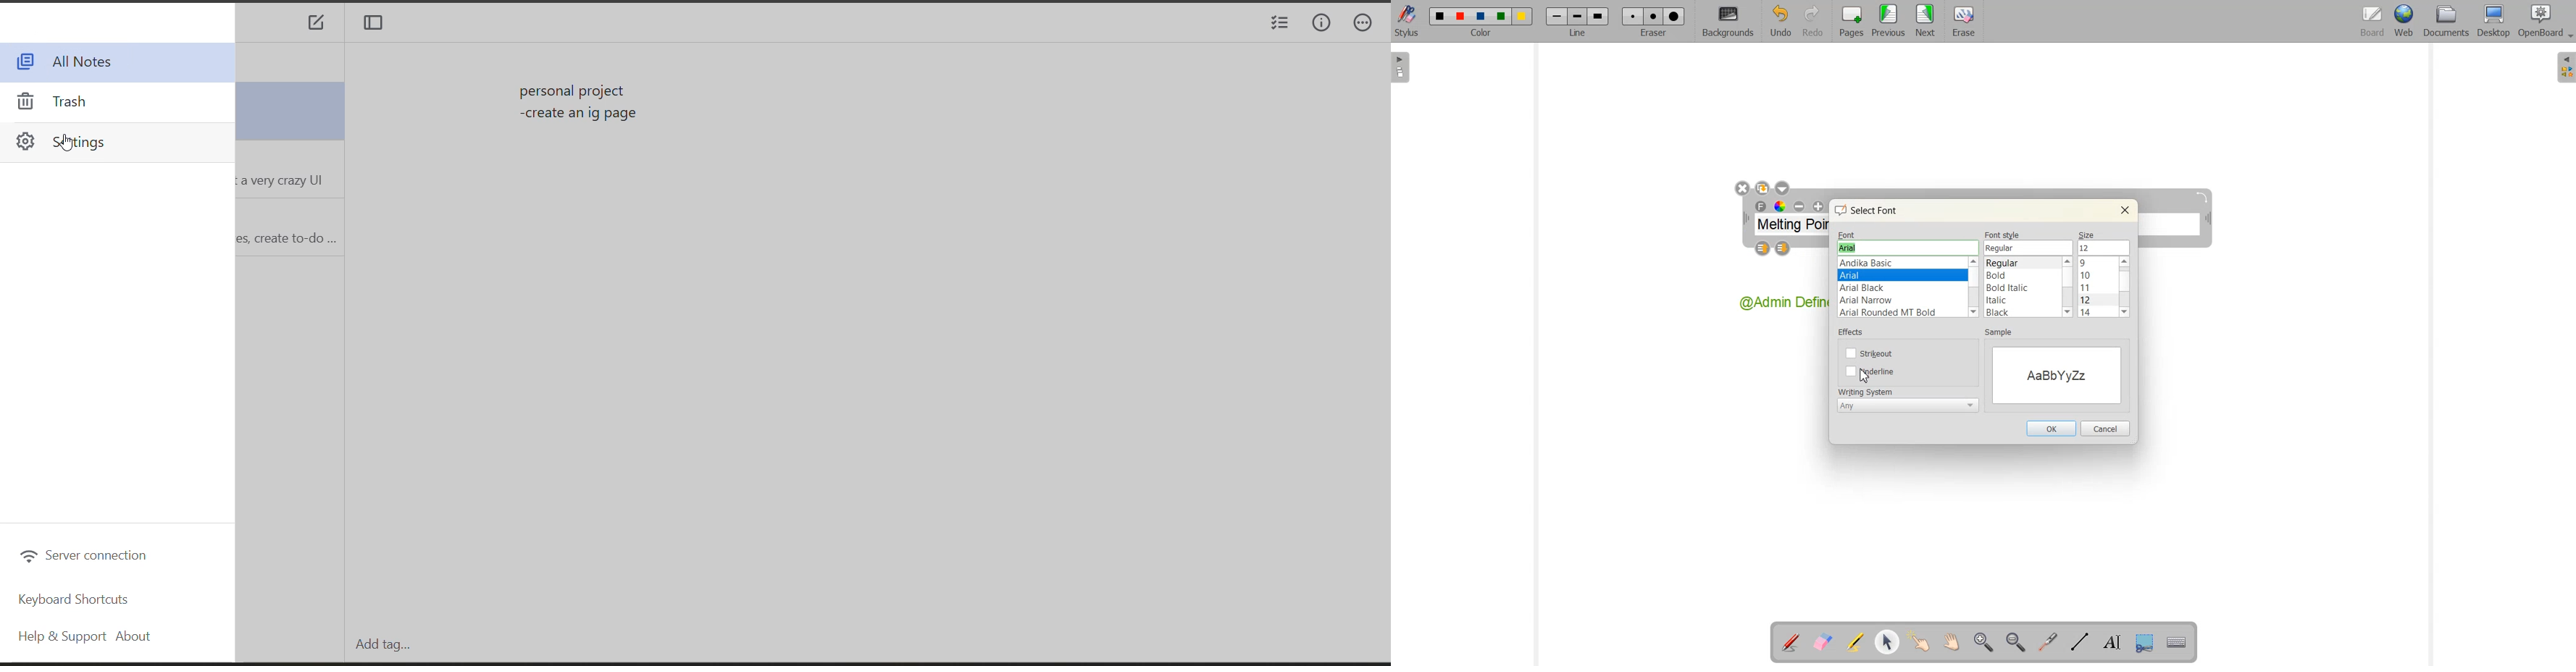 The height and width of the screenshot is (672, 2576). What do you see at coordinates (2048, 641) in the screenshot?
I see `Virtual laser Pointer` at bounding box center [2048, 641].